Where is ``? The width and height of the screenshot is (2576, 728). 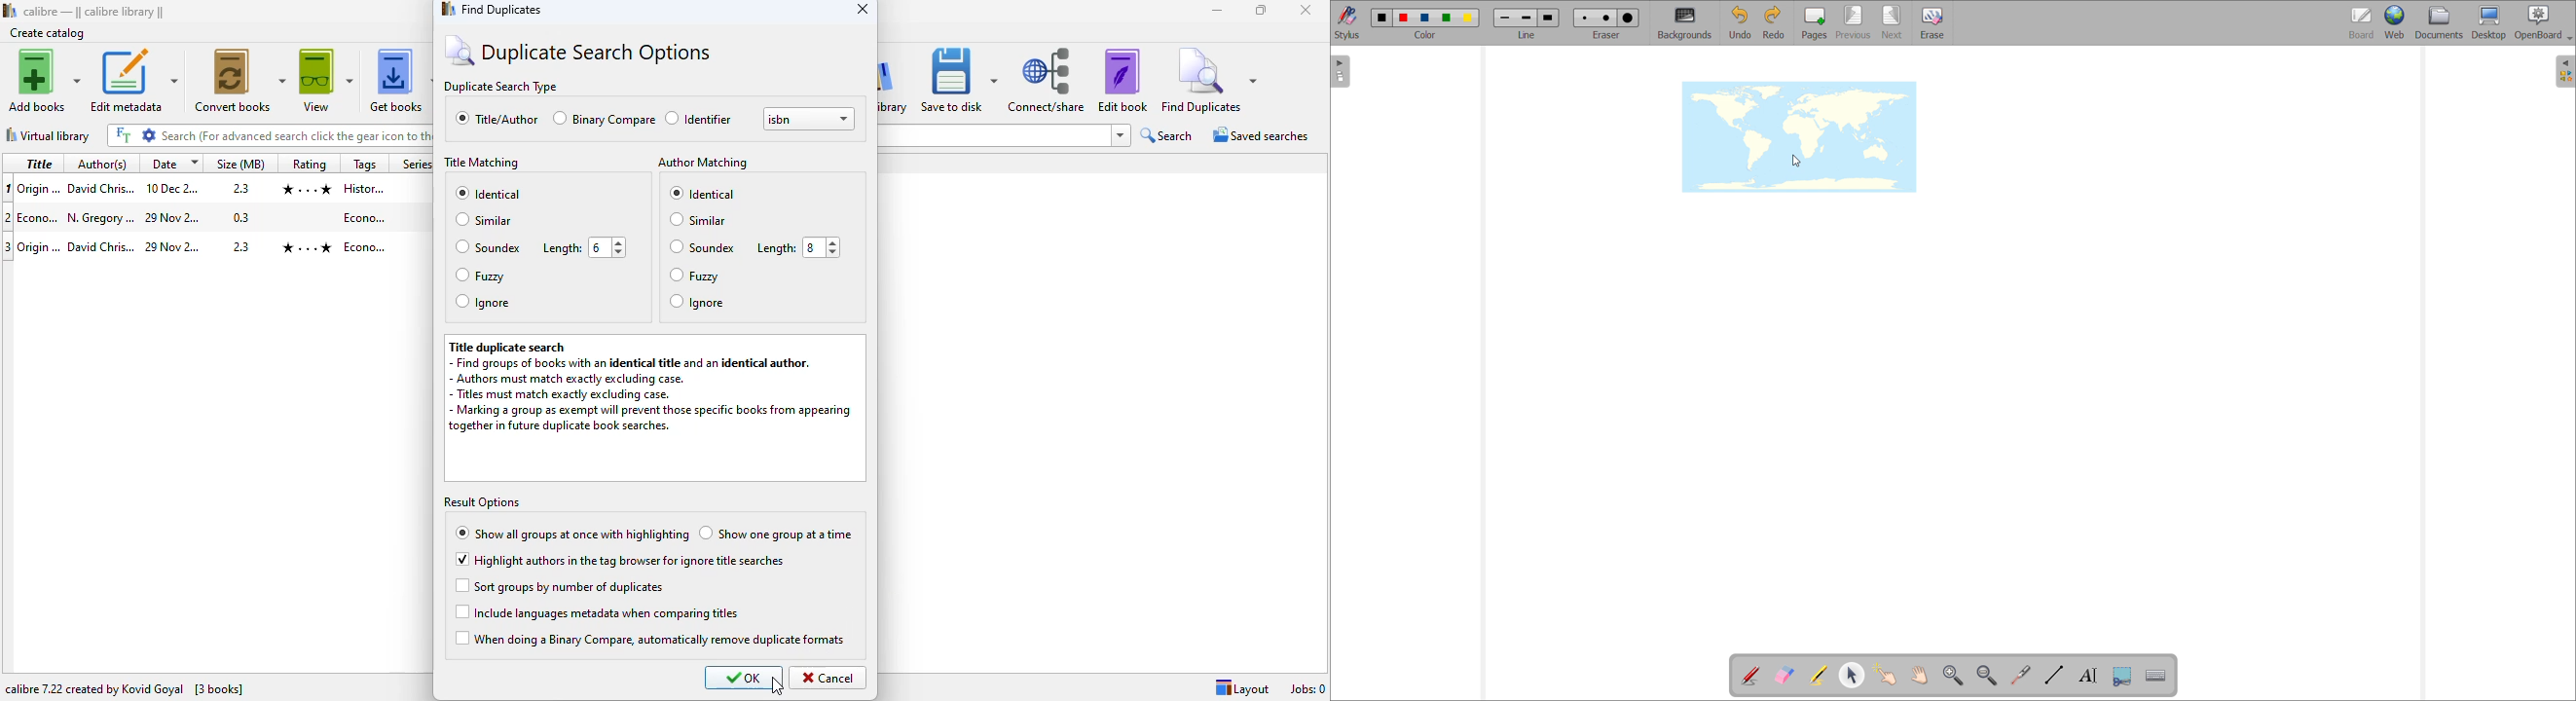  is located at coordinates (414, 164).